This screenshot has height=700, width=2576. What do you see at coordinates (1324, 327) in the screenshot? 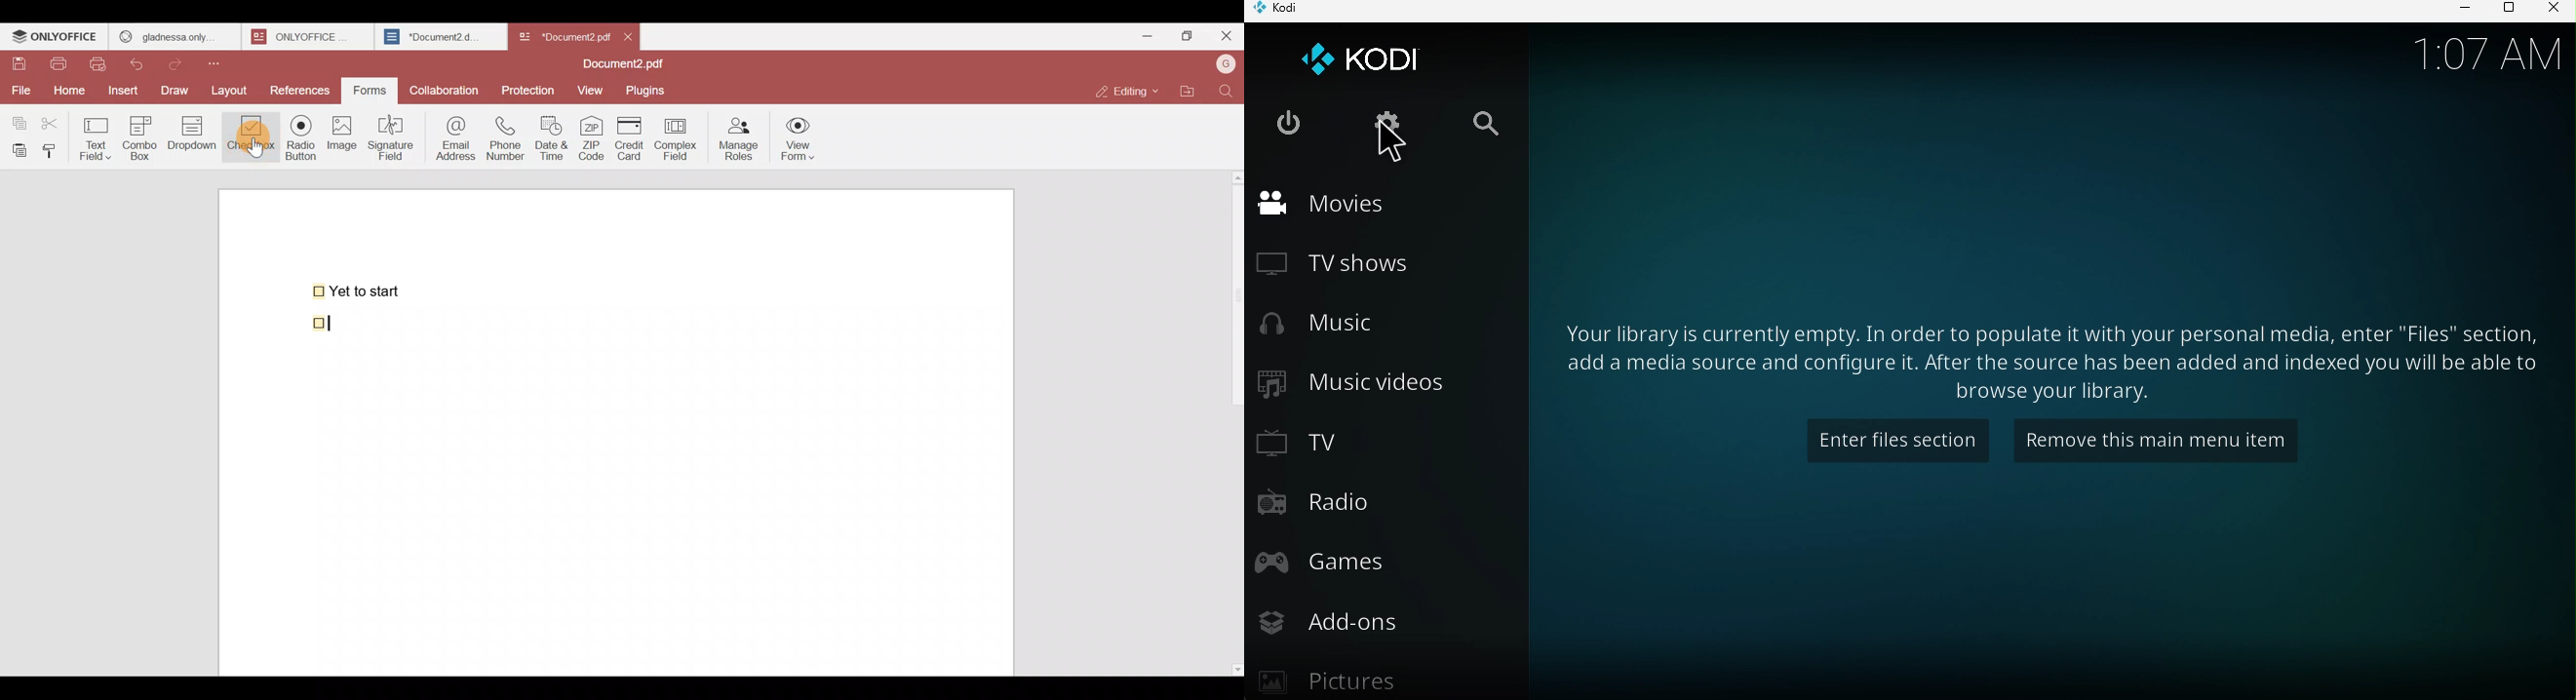
I see `Music` at bounding box center [1324, 327].